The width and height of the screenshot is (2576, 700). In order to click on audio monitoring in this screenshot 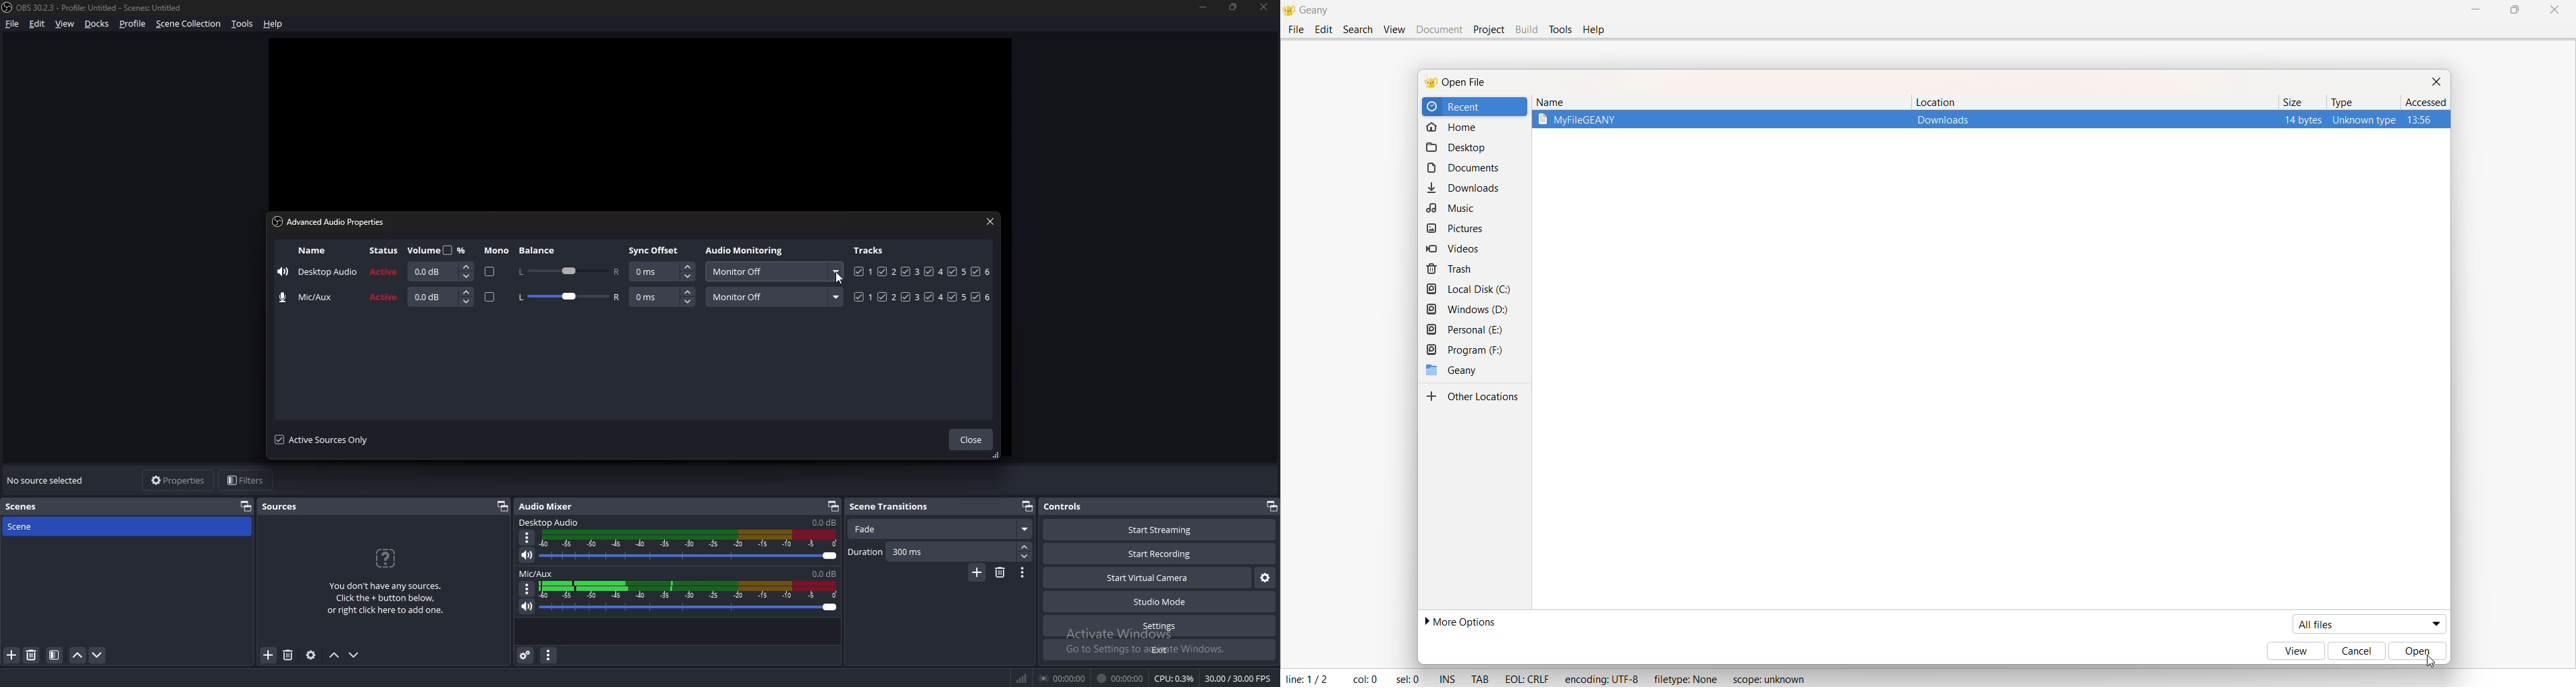, I will do `click(747, 251)`.